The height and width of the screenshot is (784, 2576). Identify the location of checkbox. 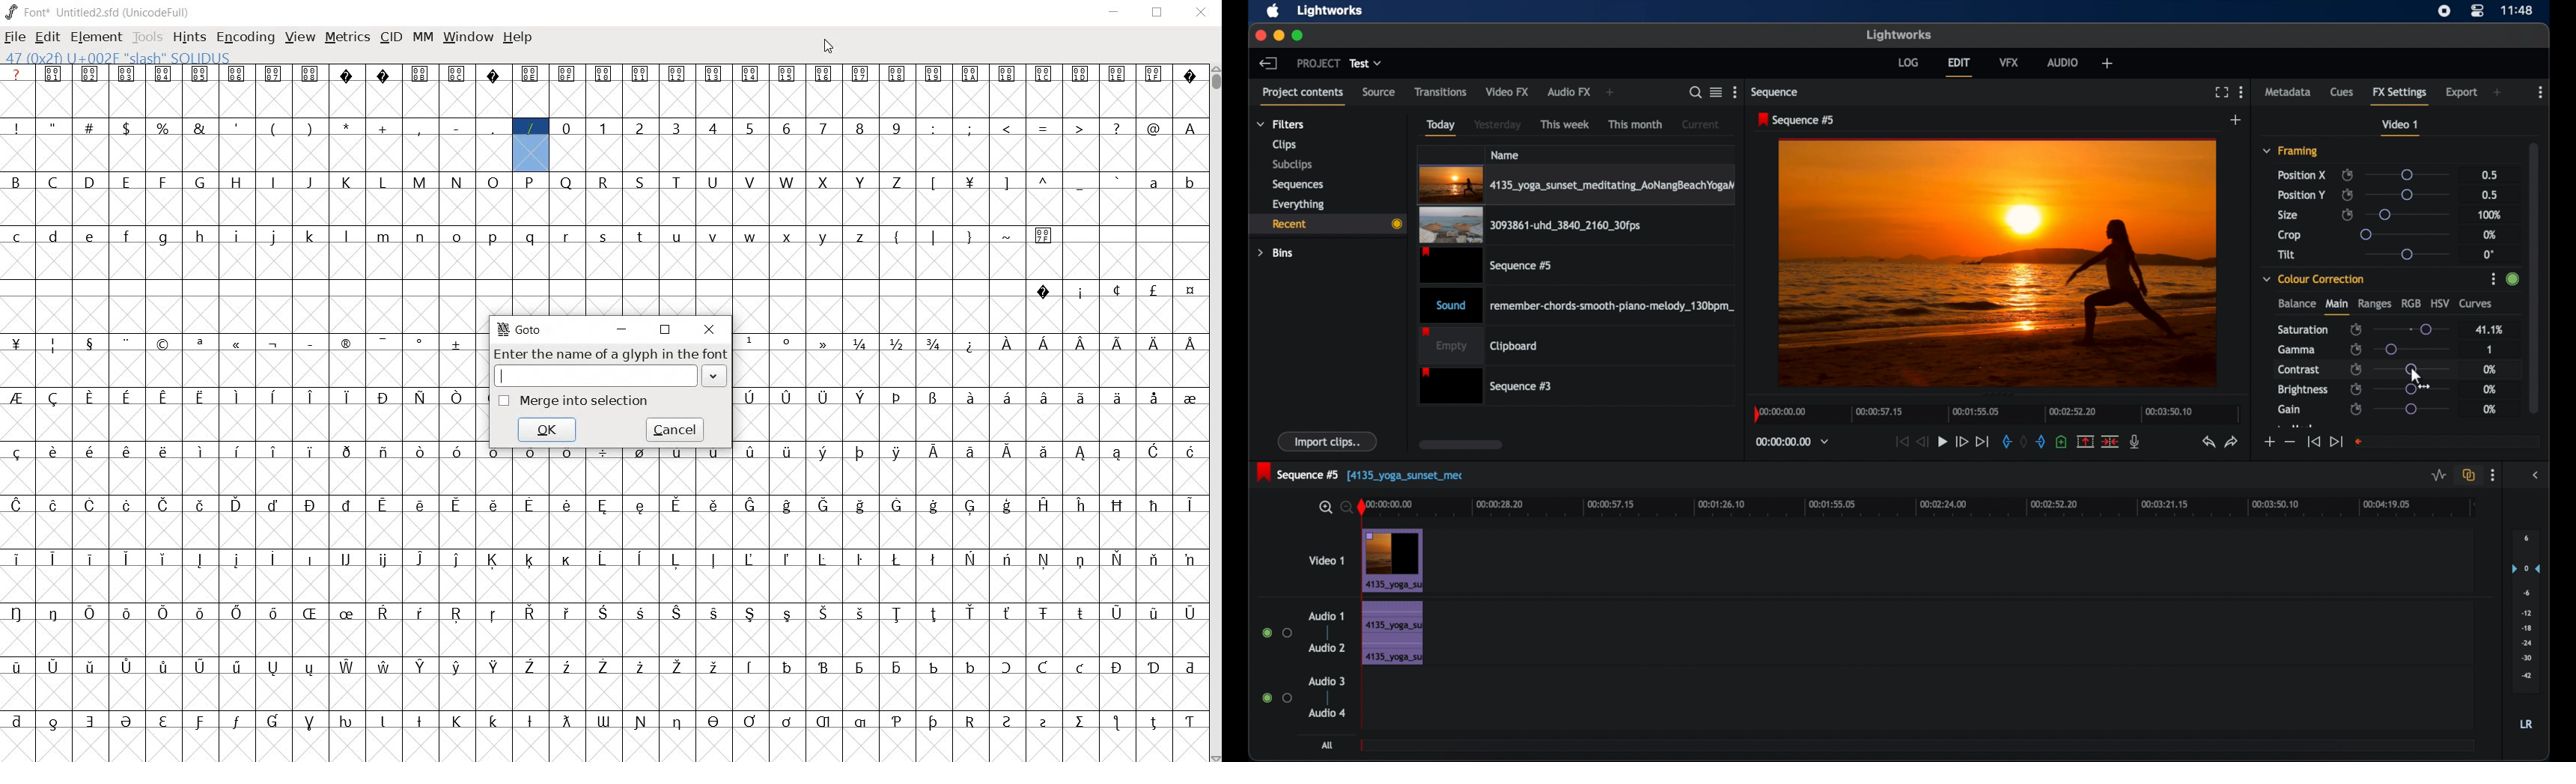
(505, 401).